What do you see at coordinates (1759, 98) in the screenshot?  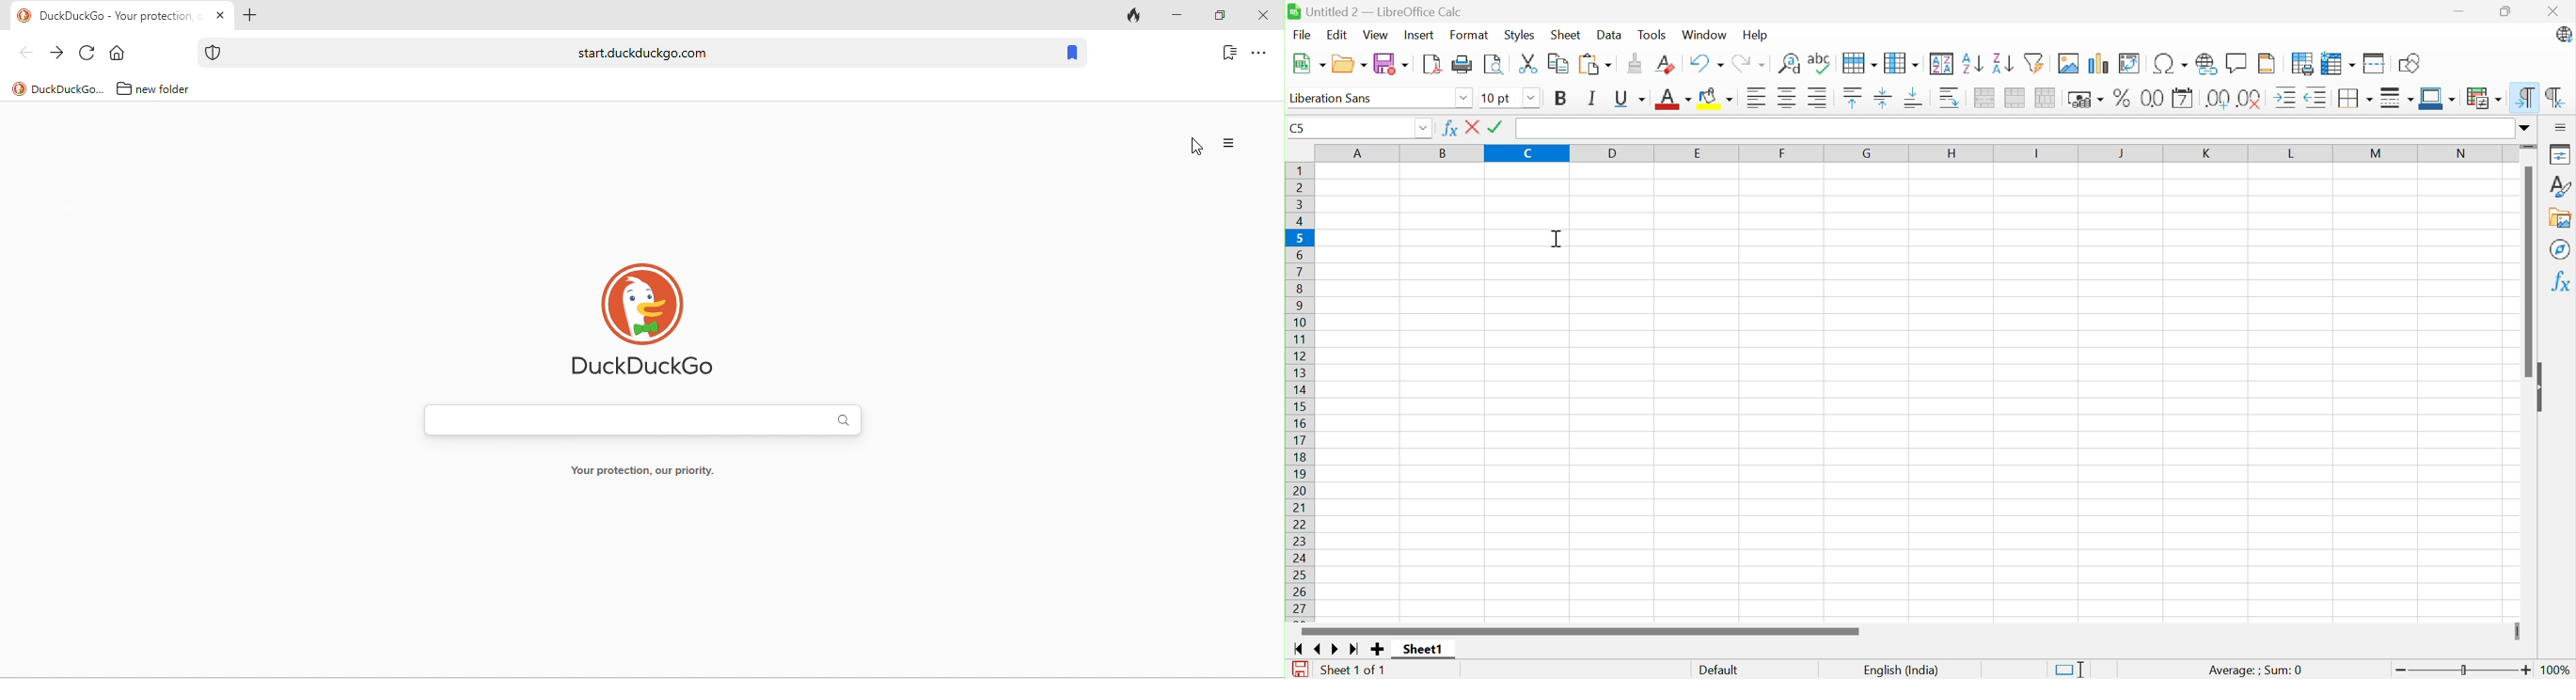 I see `Align left` at bounding box center [1759, 98].